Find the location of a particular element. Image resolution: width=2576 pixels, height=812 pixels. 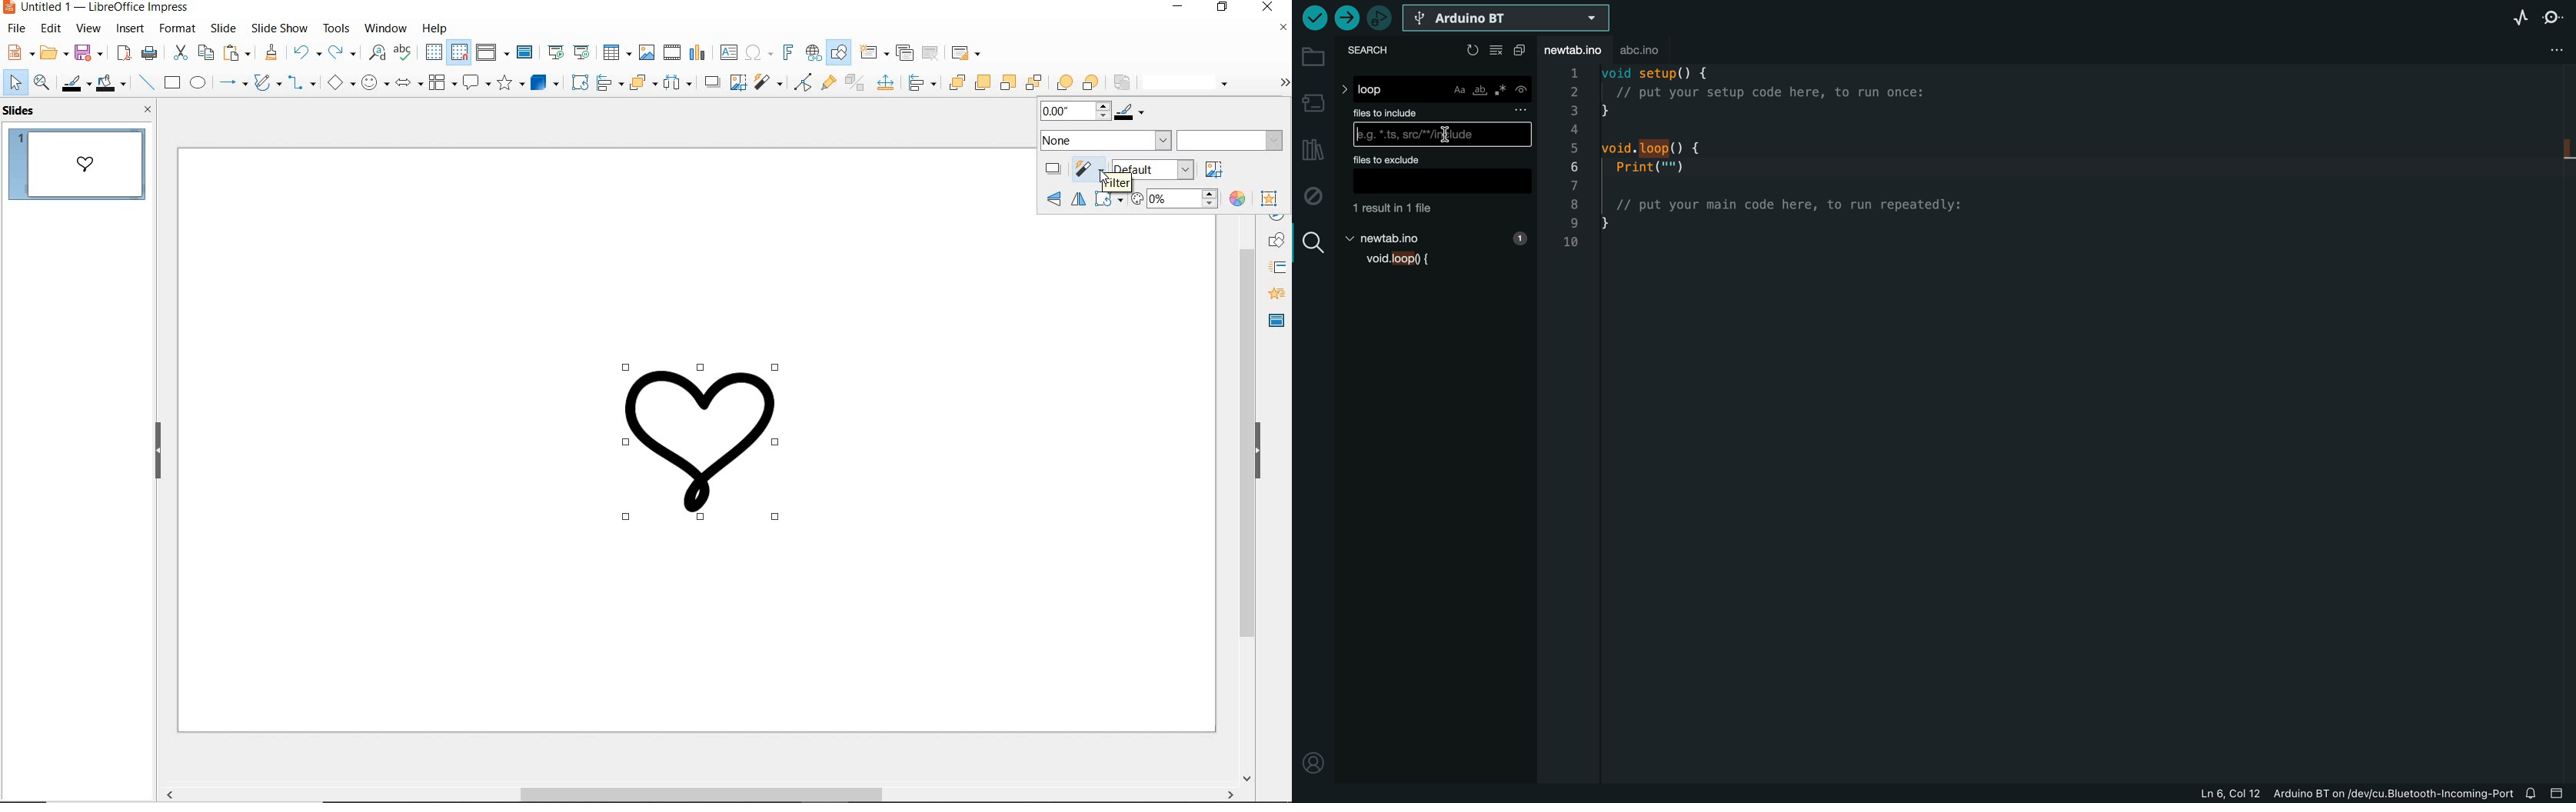

reverse is located at coordinates (1123, 82).